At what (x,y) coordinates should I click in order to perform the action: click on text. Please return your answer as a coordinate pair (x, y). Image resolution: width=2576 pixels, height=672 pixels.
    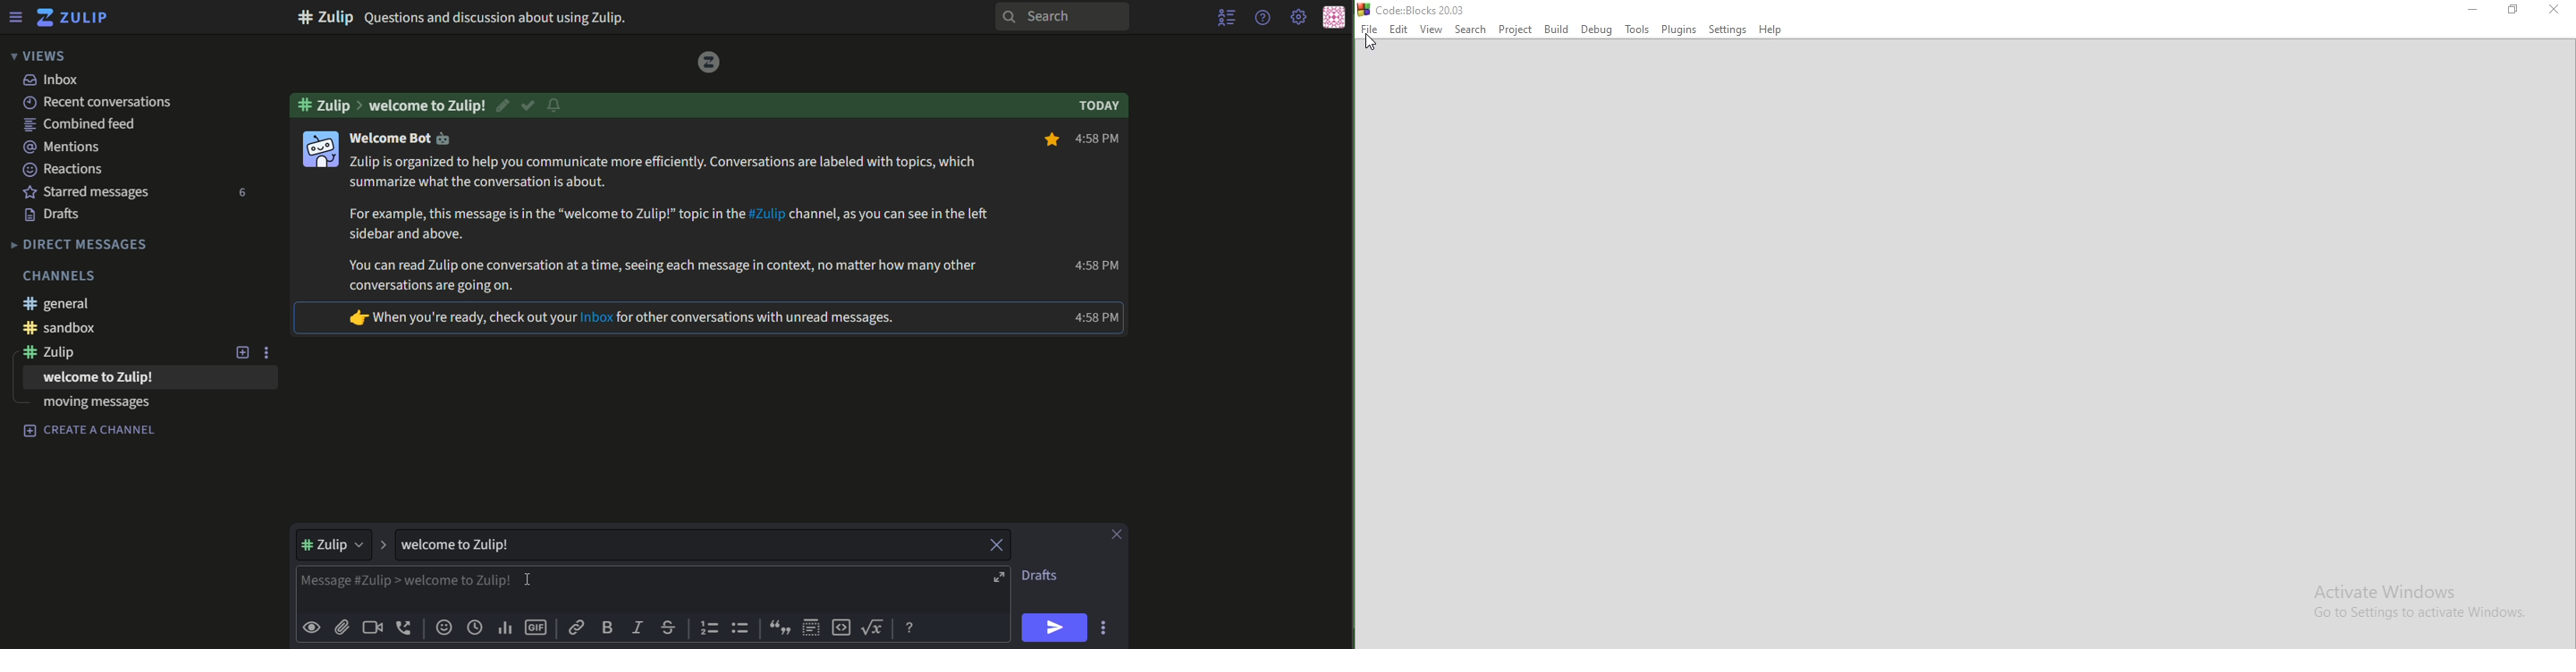
    Looking at the image, I should click on (86, 381).